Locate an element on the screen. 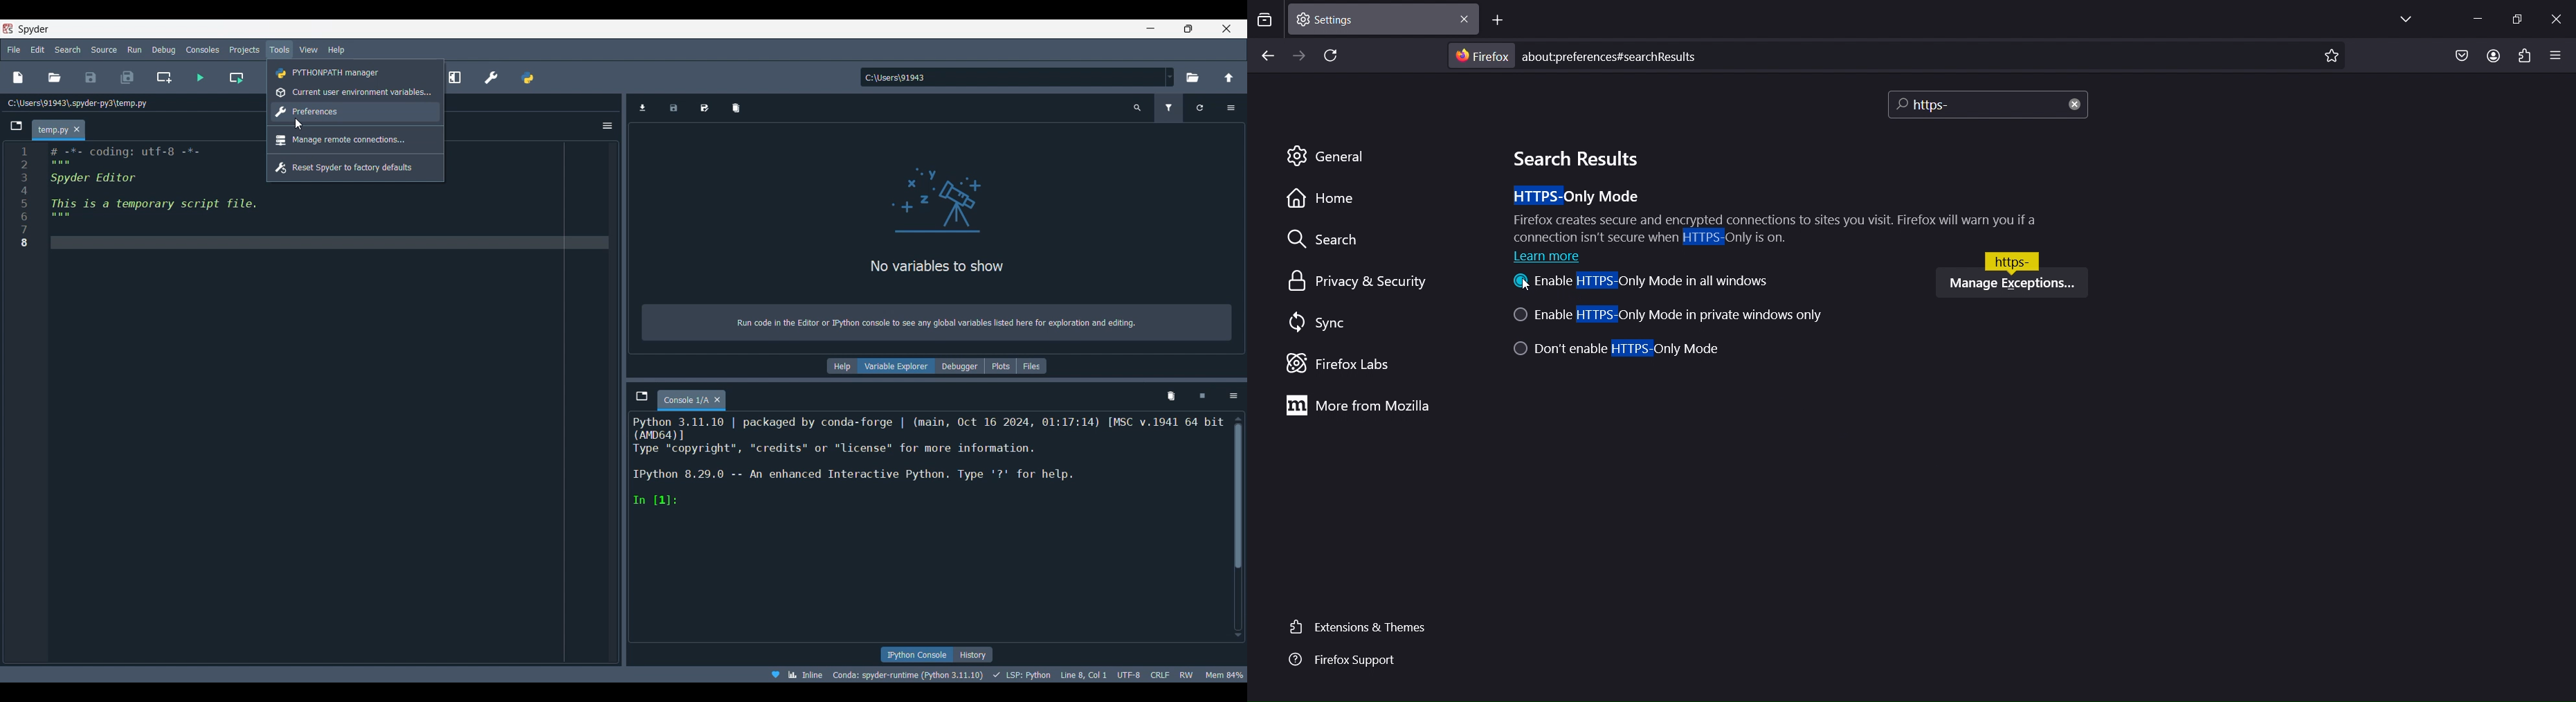 The image size is (2576, 728). Close tab is located at coordinates (77, 129).